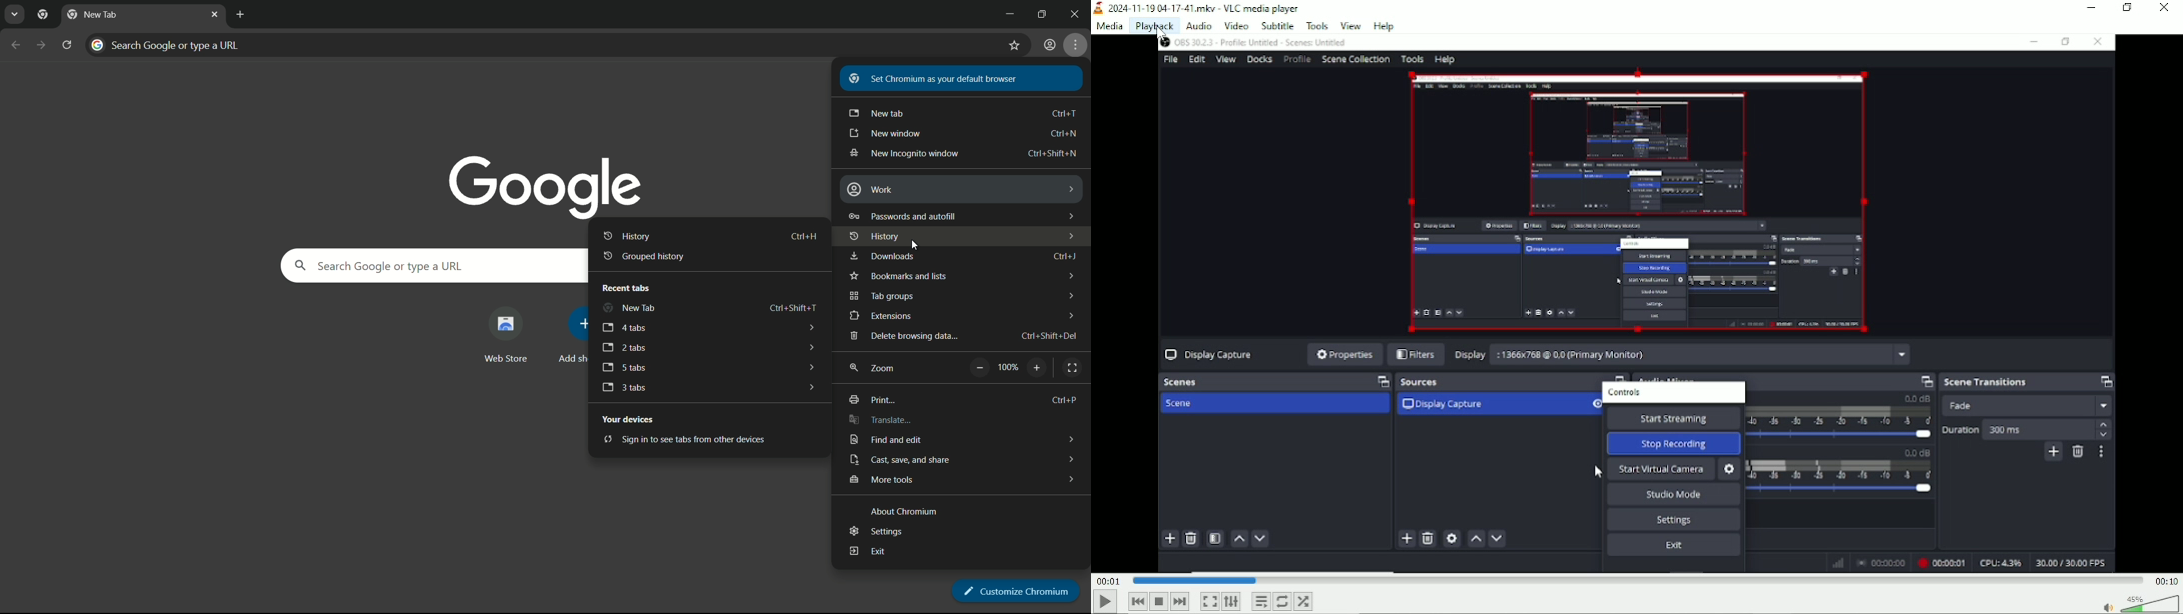 This screenshot has height=616, width=2184. Describe the element at coordinates (1072, 459) in the screenshot. I see `dropdown arrows` at that location.